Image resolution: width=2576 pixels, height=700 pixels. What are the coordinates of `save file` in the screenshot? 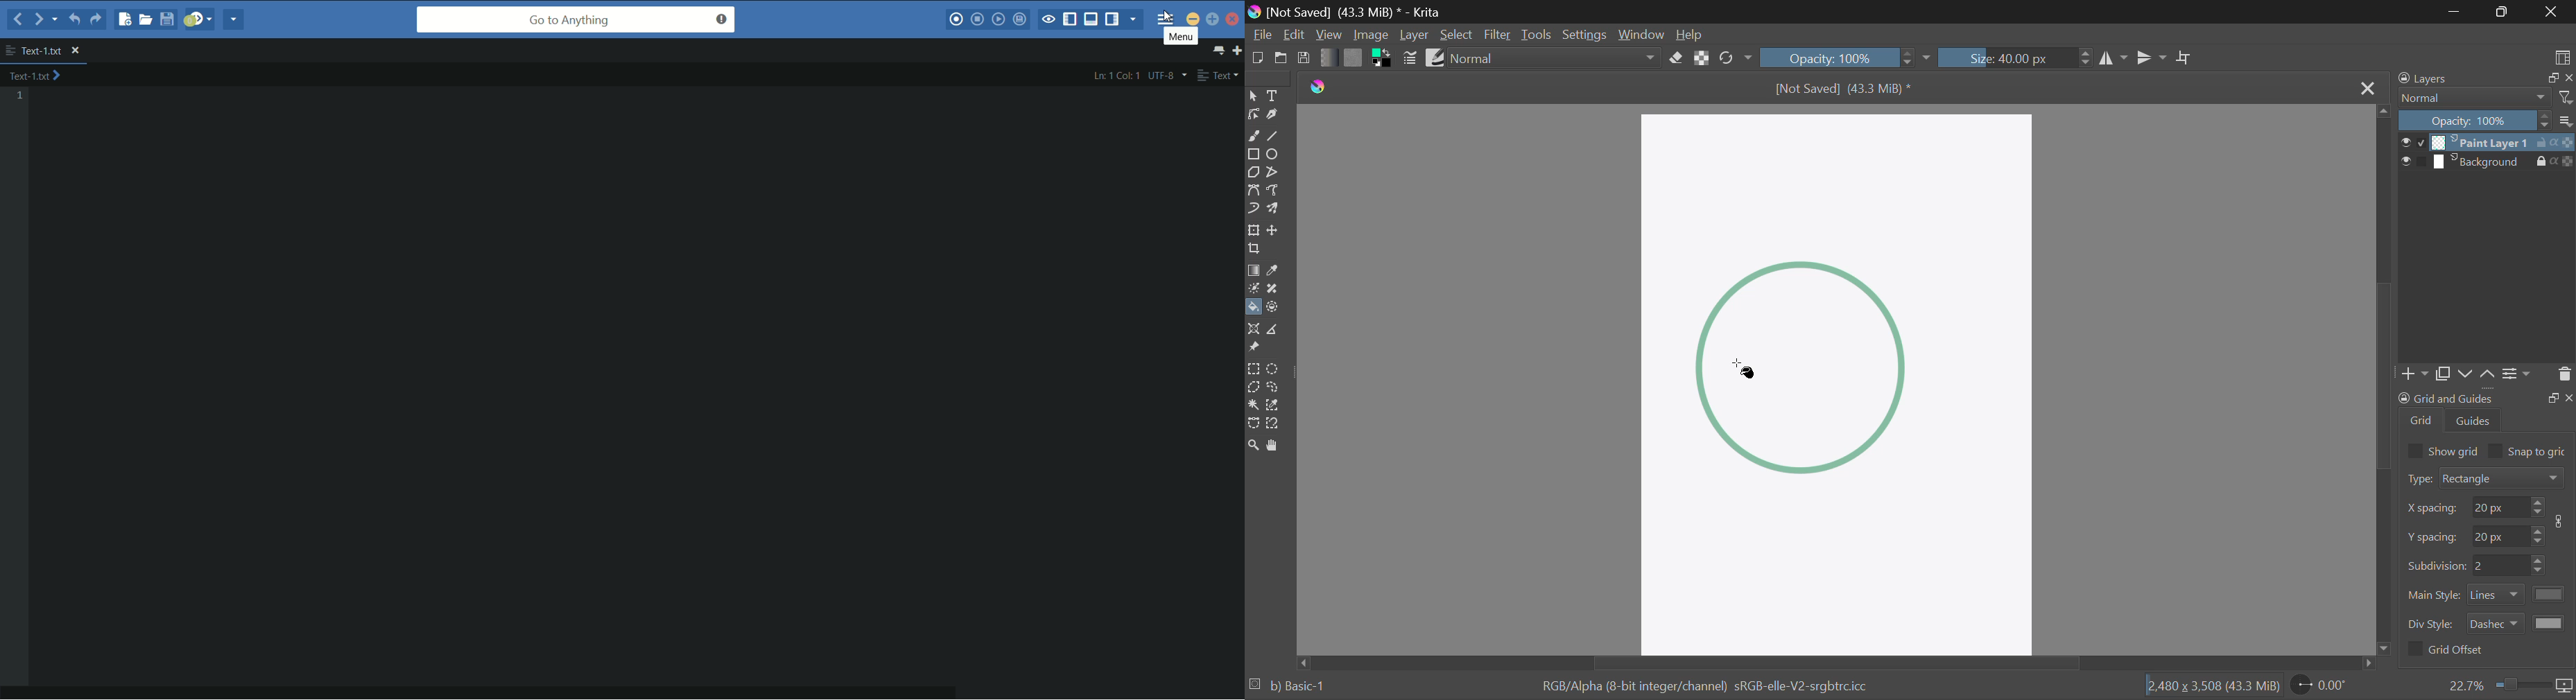 It's located at (169, 19).